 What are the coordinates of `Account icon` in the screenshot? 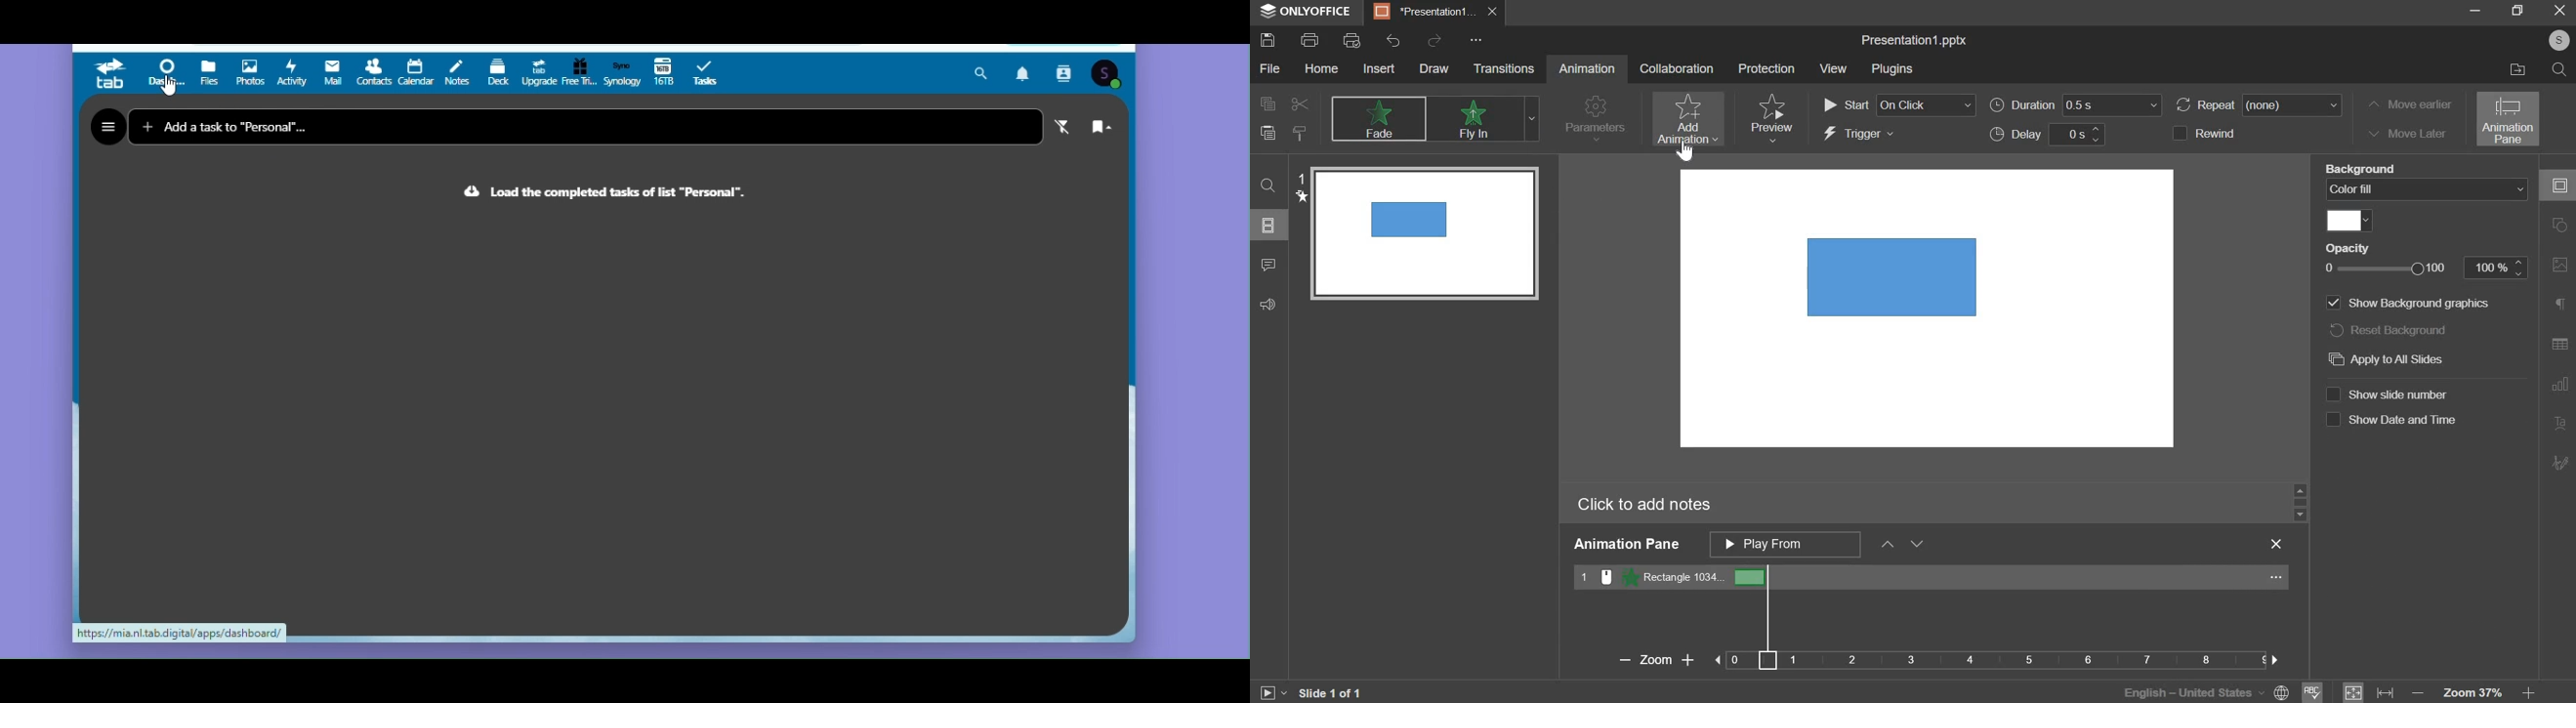 It's located at (1108, 73).